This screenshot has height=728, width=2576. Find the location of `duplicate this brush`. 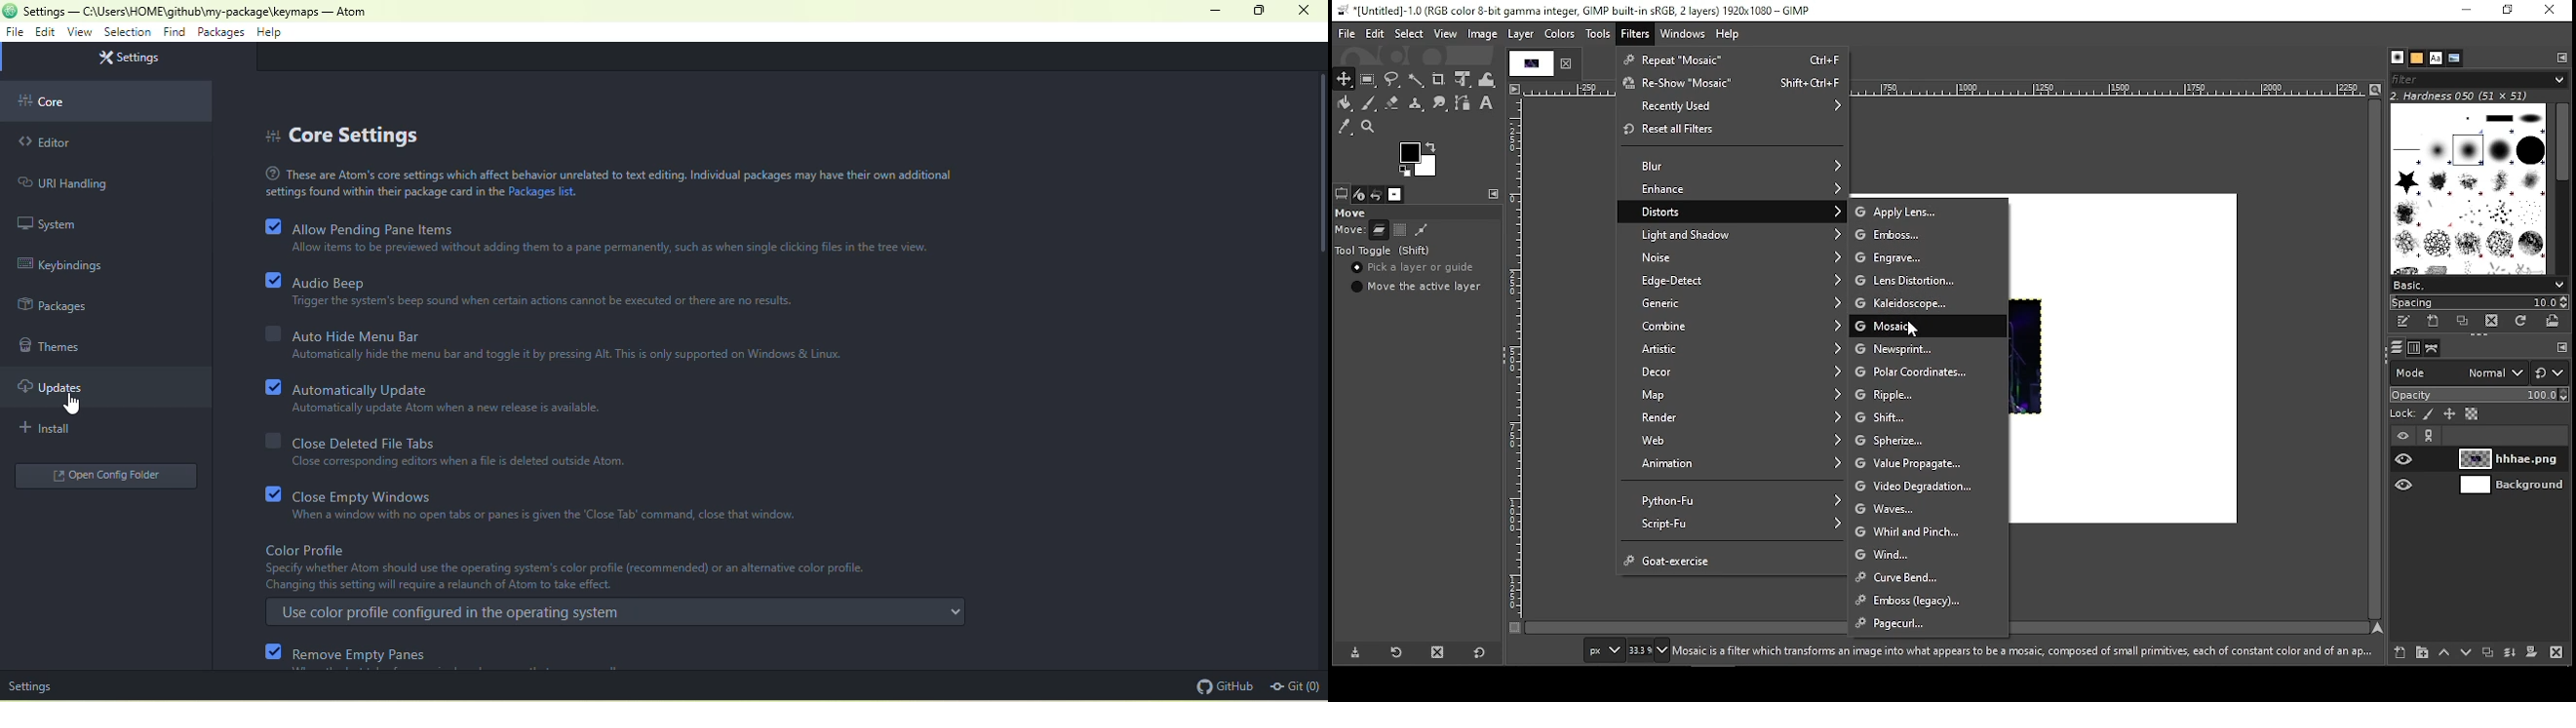

duplicate this brush is located at coordinates (2460, 322).